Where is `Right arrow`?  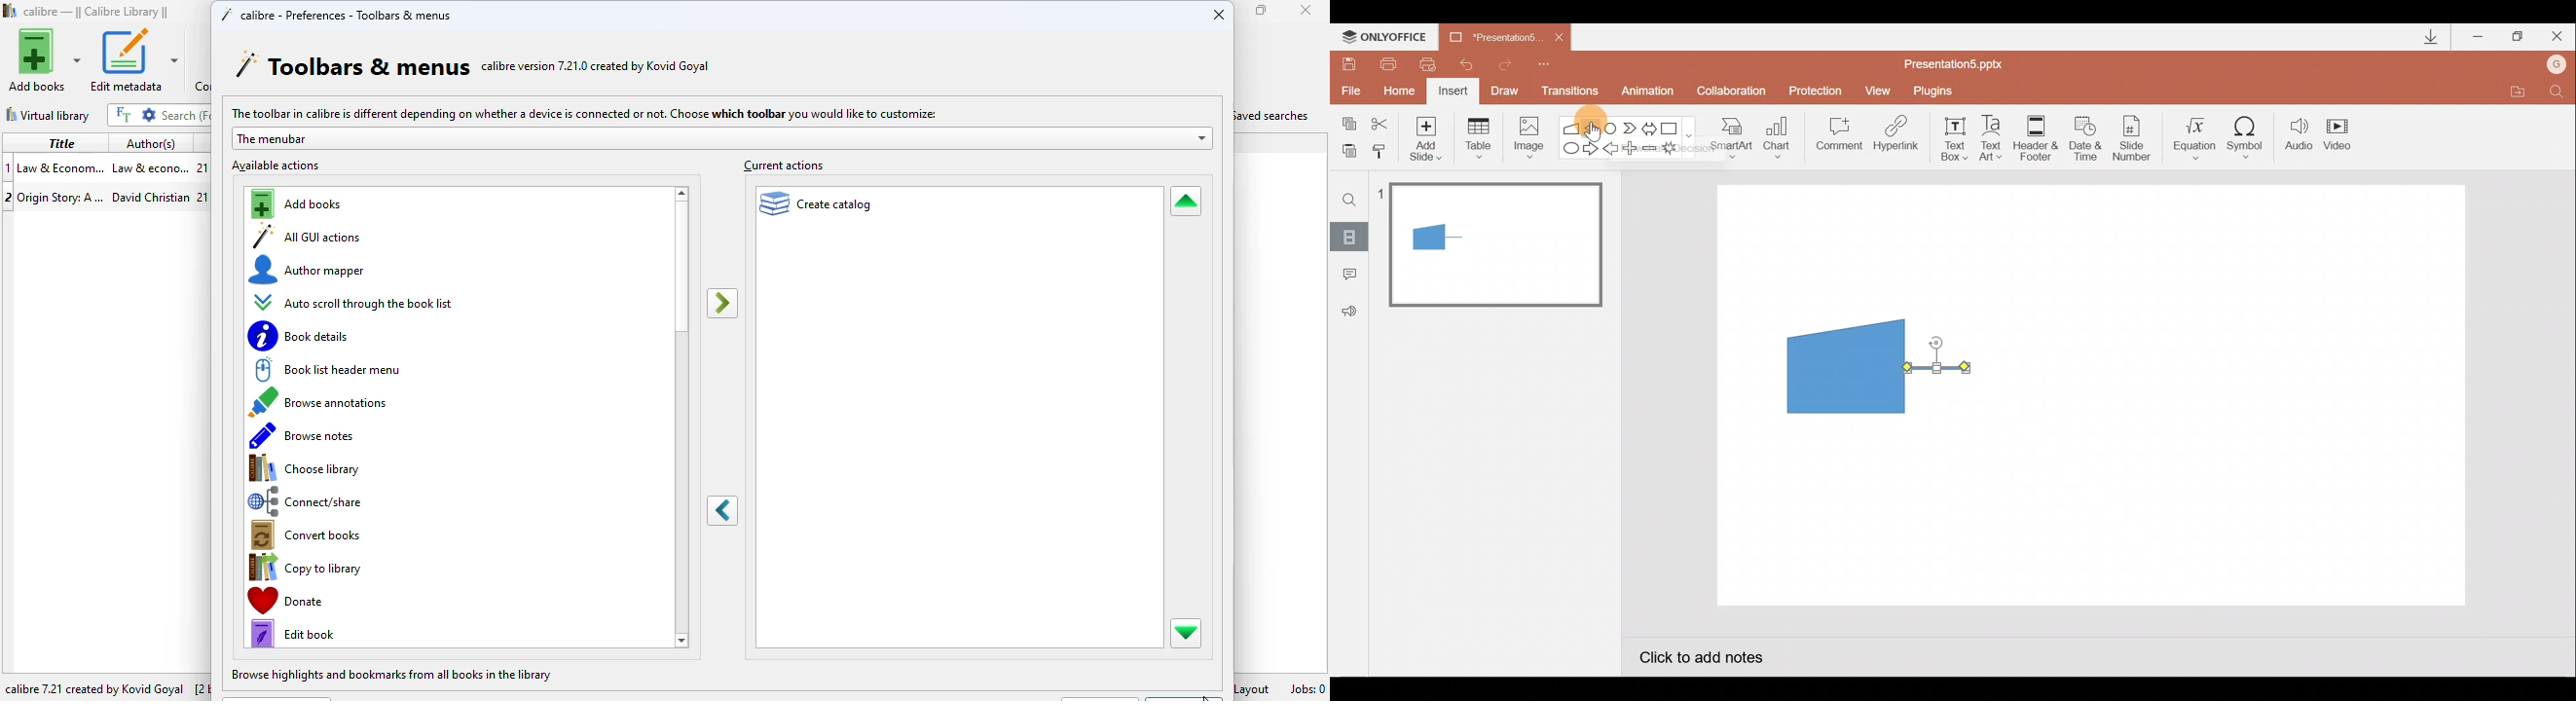
Right arrow is located at coordinates (1592, 147).